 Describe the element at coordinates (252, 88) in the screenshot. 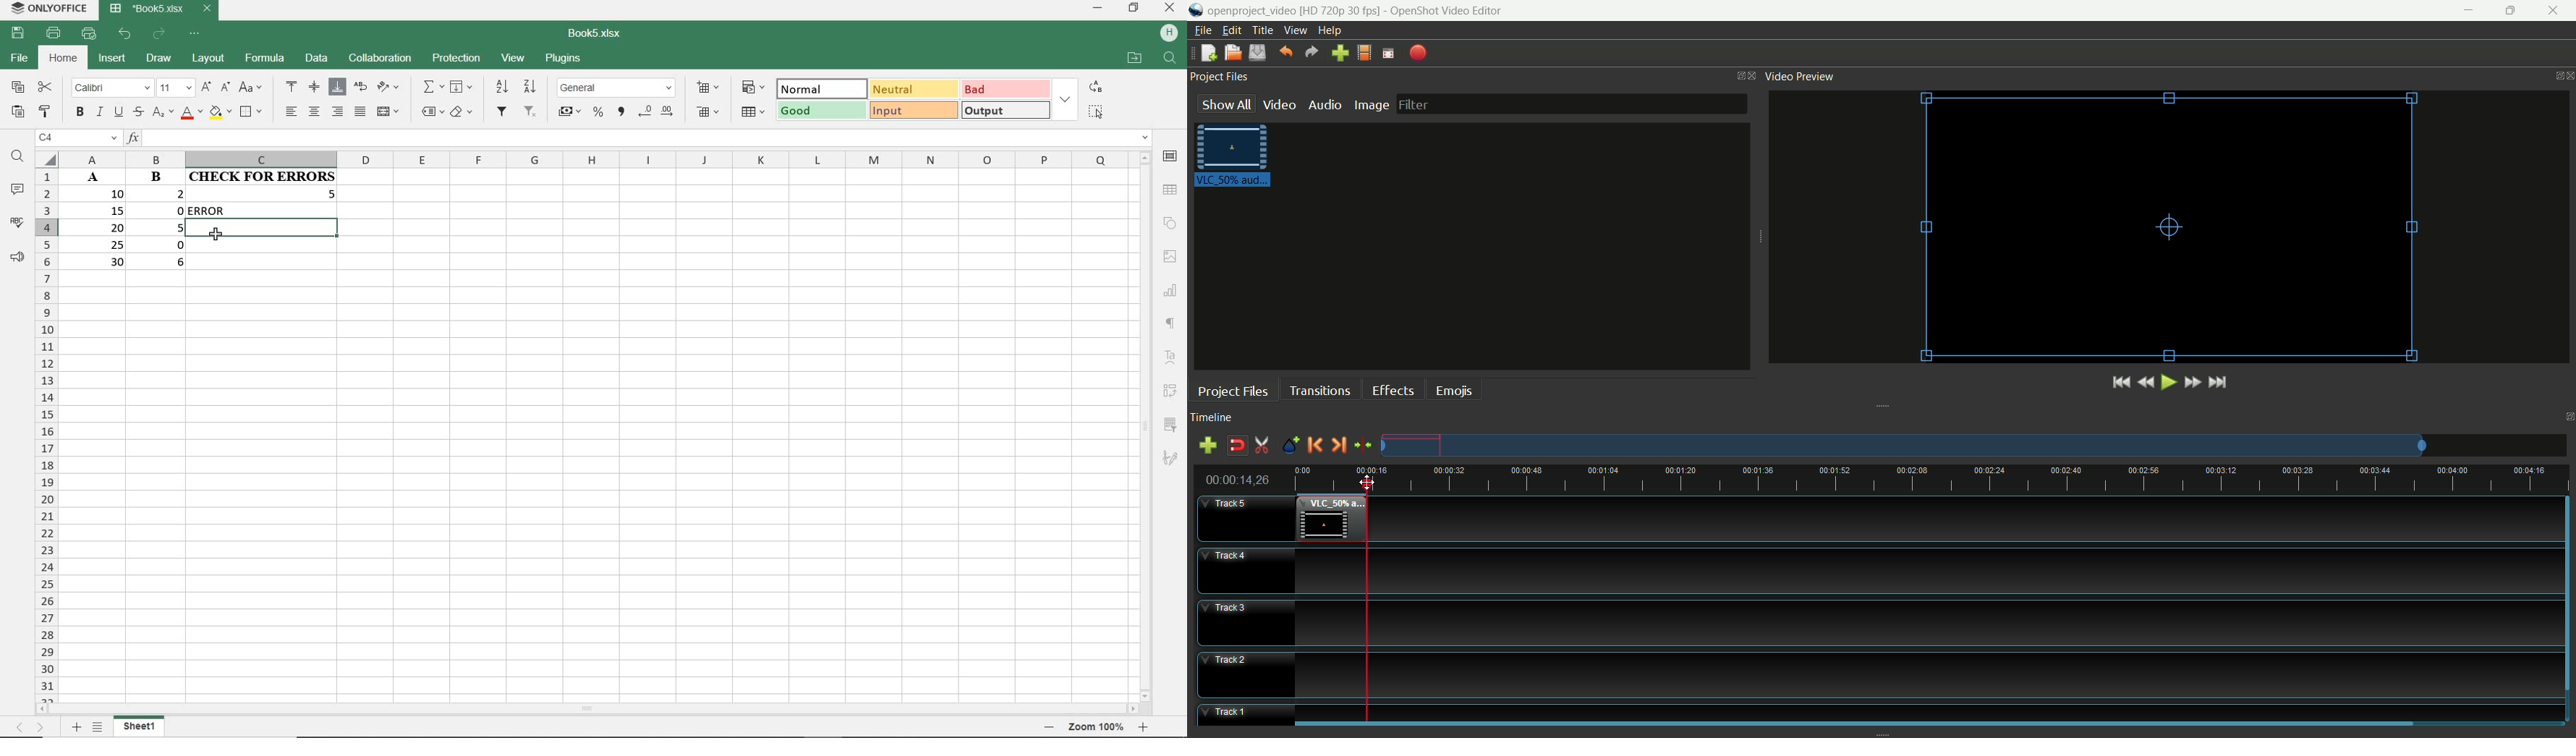

I see `CHANGE CASE` at that location.